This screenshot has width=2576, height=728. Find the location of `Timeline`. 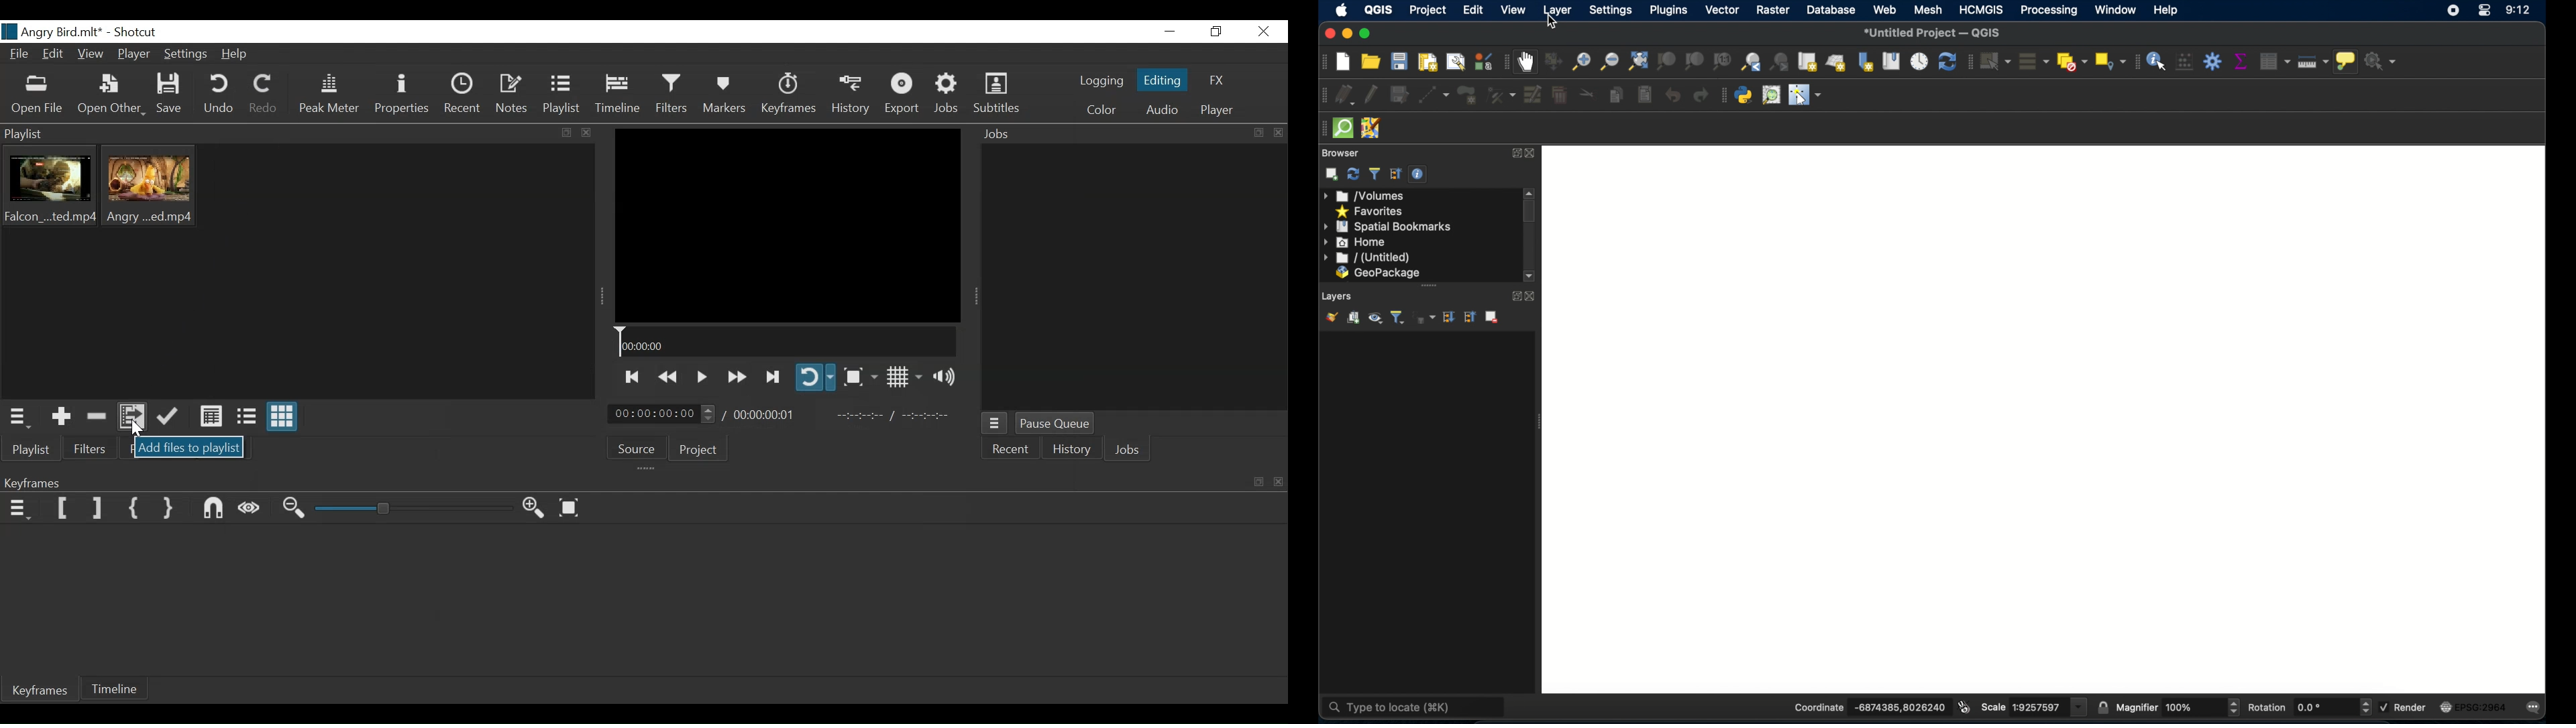

Timeline is located at coordinates (787, 341).